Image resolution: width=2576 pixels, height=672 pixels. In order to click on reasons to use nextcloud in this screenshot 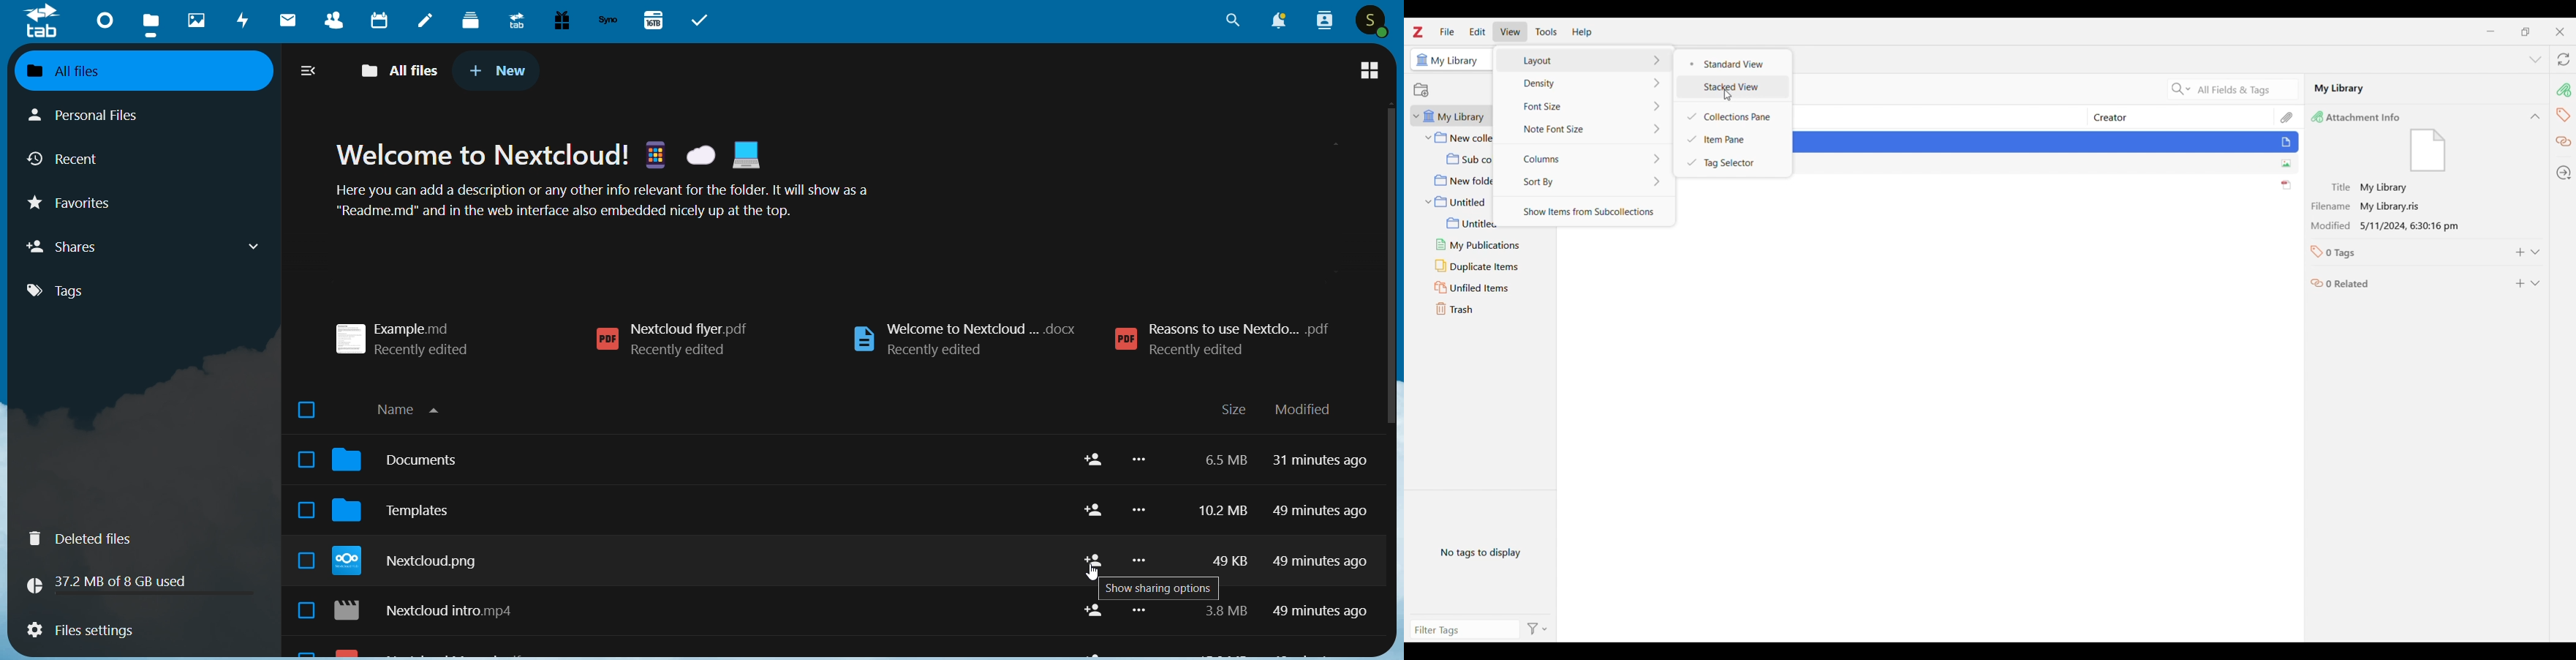, I will do `click(1228, 339)`.